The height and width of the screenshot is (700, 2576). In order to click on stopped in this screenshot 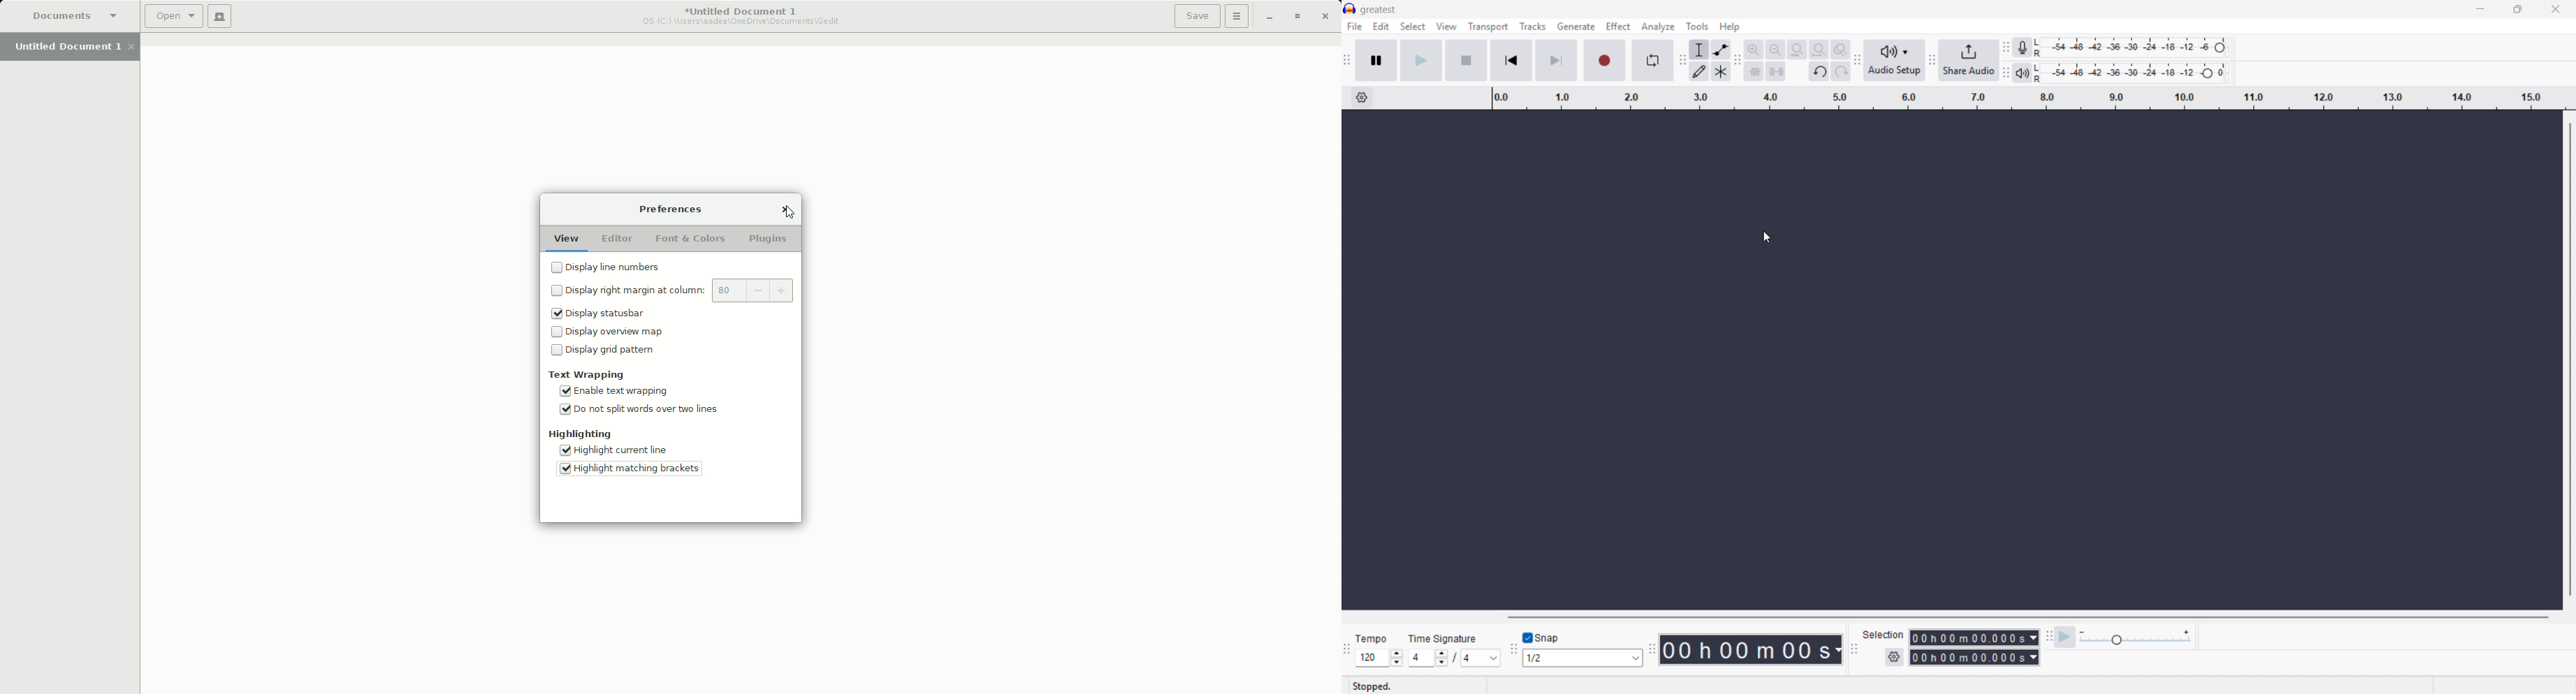, I will do `click(1371, 687)`.